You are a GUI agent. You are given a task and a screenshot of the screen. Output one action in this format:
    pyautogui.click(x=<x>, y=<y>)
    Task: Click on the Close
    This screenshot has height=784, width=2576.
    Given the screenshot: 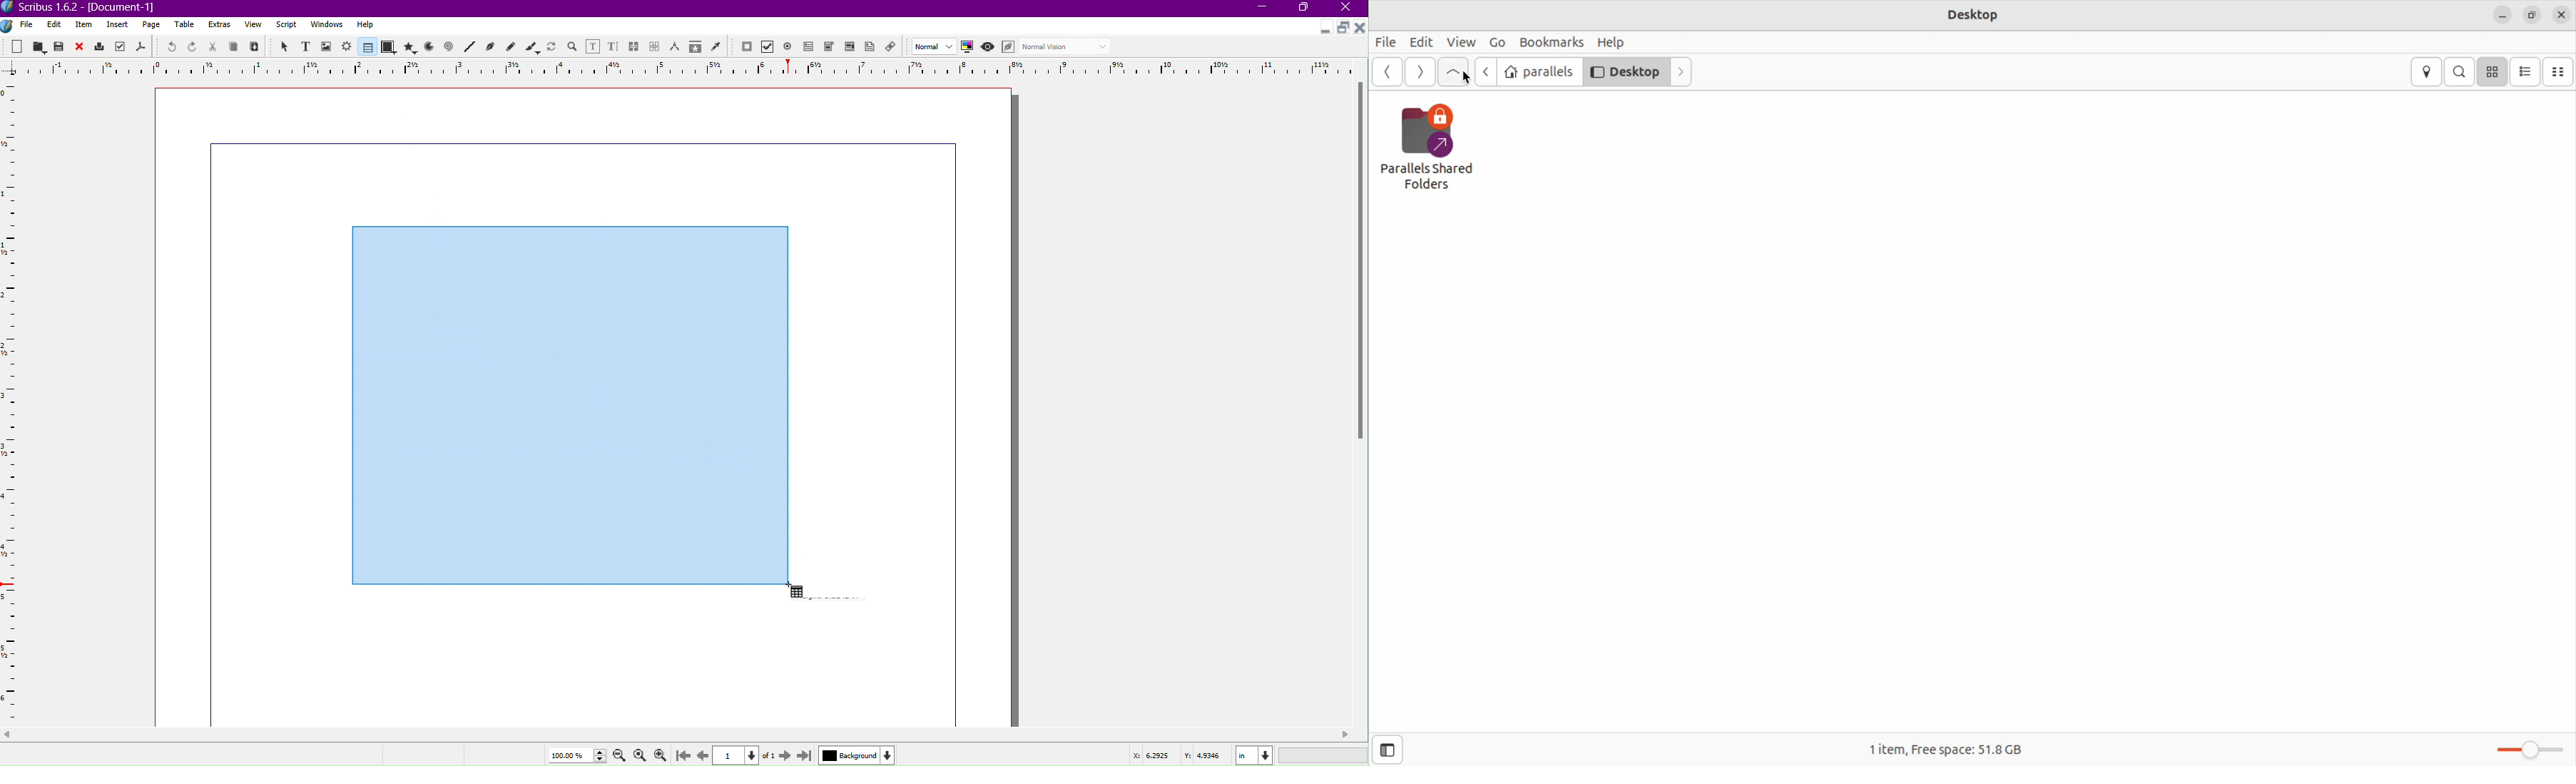 What is the action you would take?
    pyautogui.click(x=1360, y=28)
    